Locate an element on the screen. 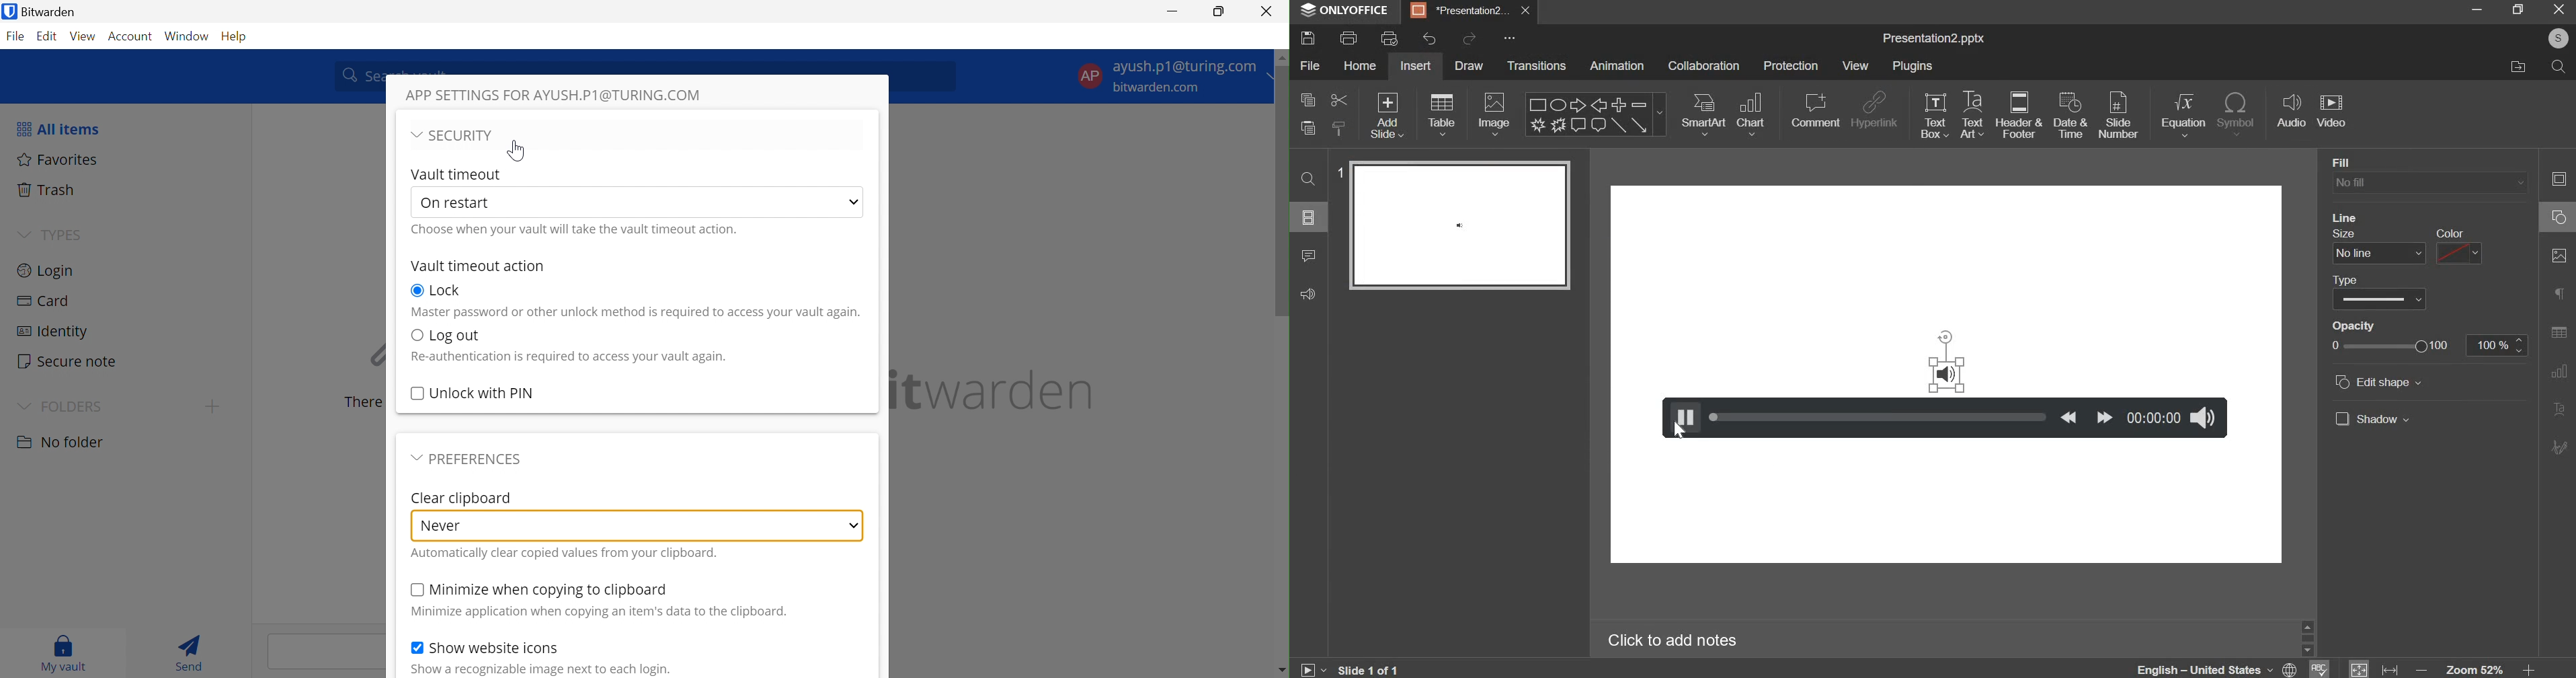  shapes is located at coordinates (1597, 115).